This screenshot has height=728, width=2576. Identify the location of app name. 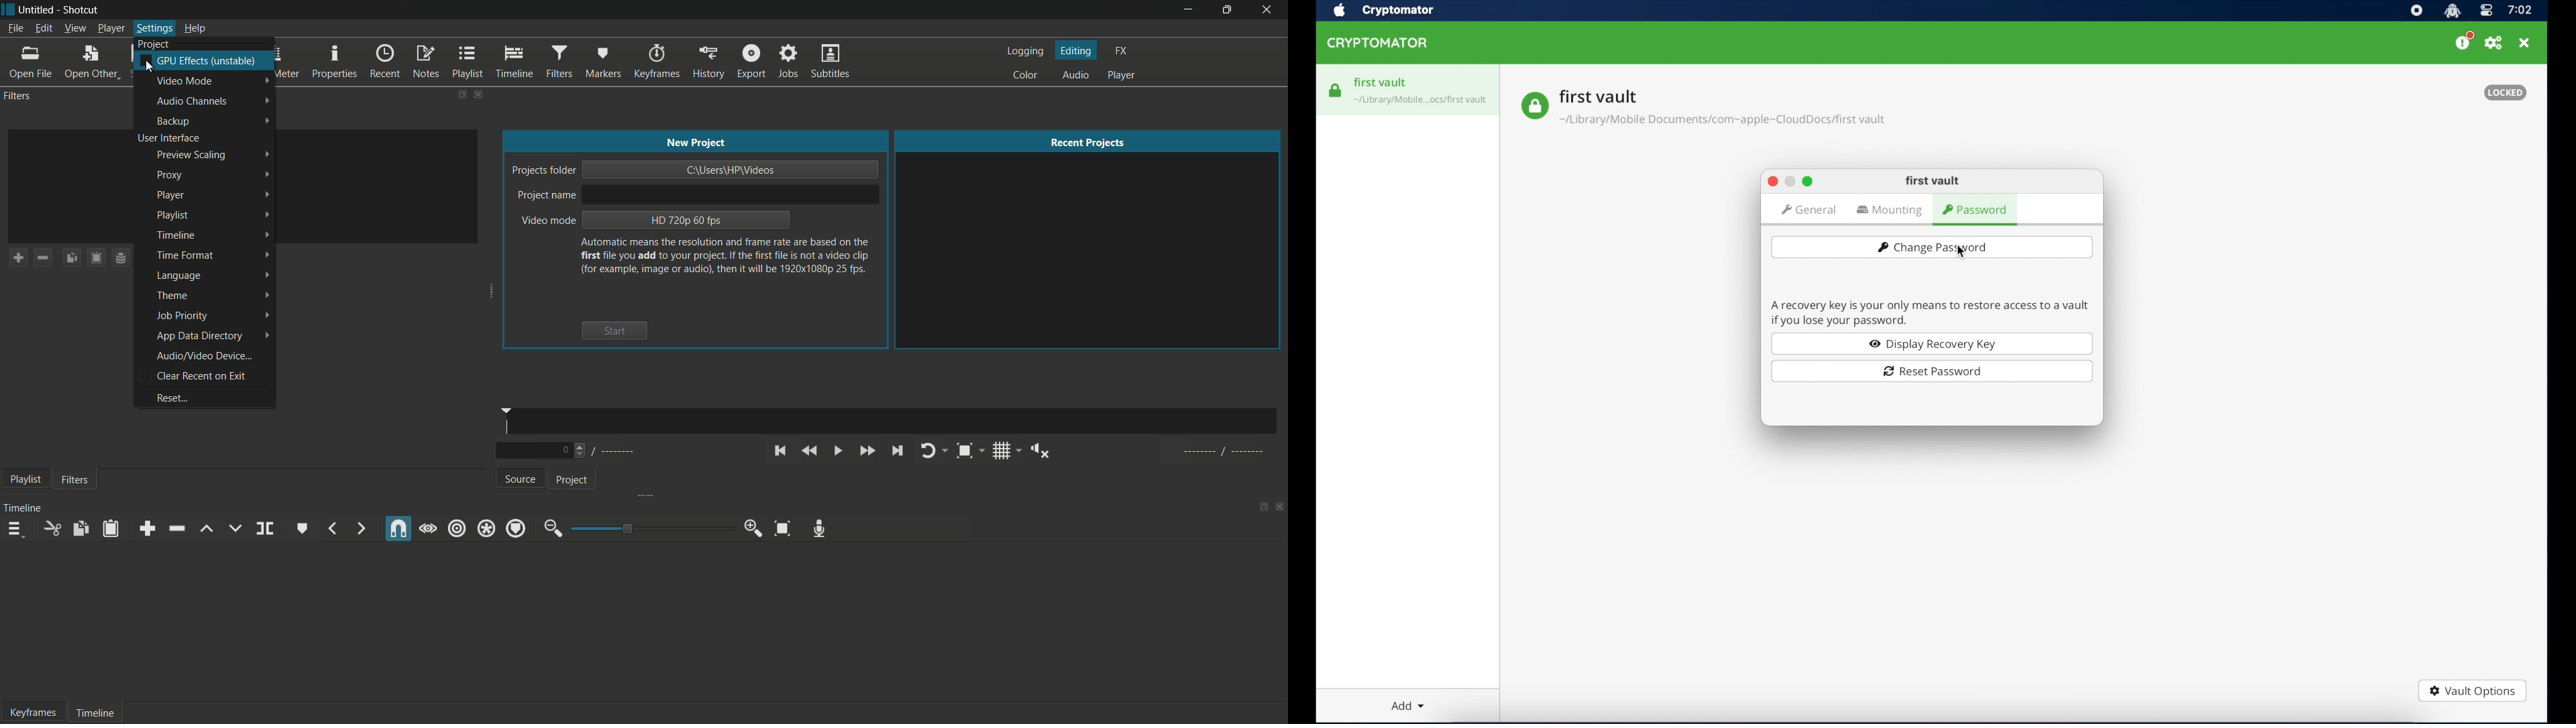
(83, 8).